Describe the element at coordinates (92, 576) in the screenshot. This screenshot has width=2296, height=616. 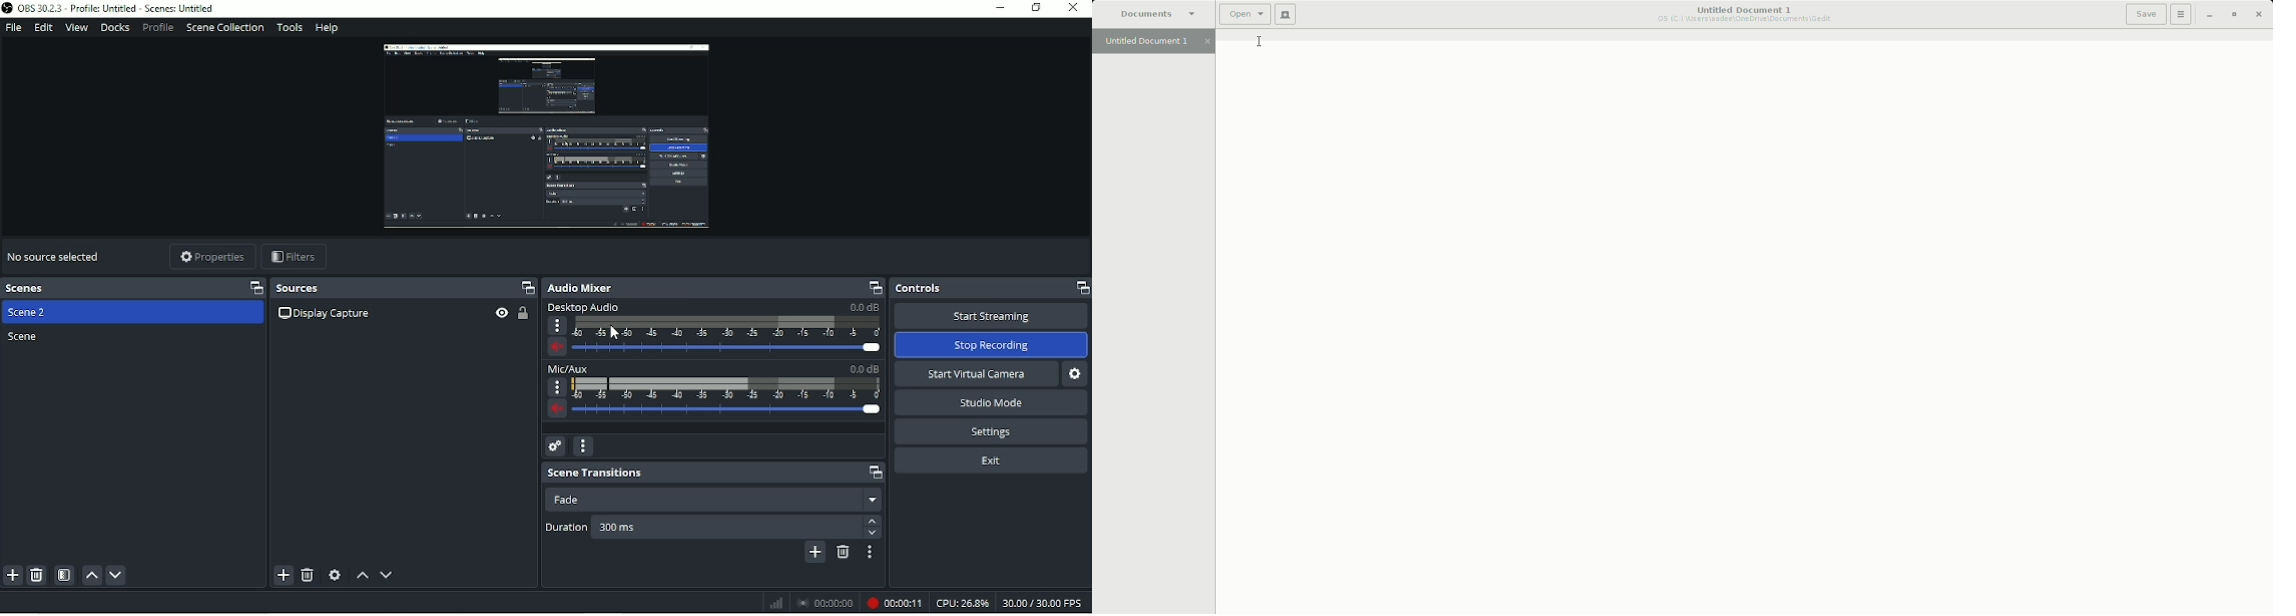
I see `Move scene up` at that location.